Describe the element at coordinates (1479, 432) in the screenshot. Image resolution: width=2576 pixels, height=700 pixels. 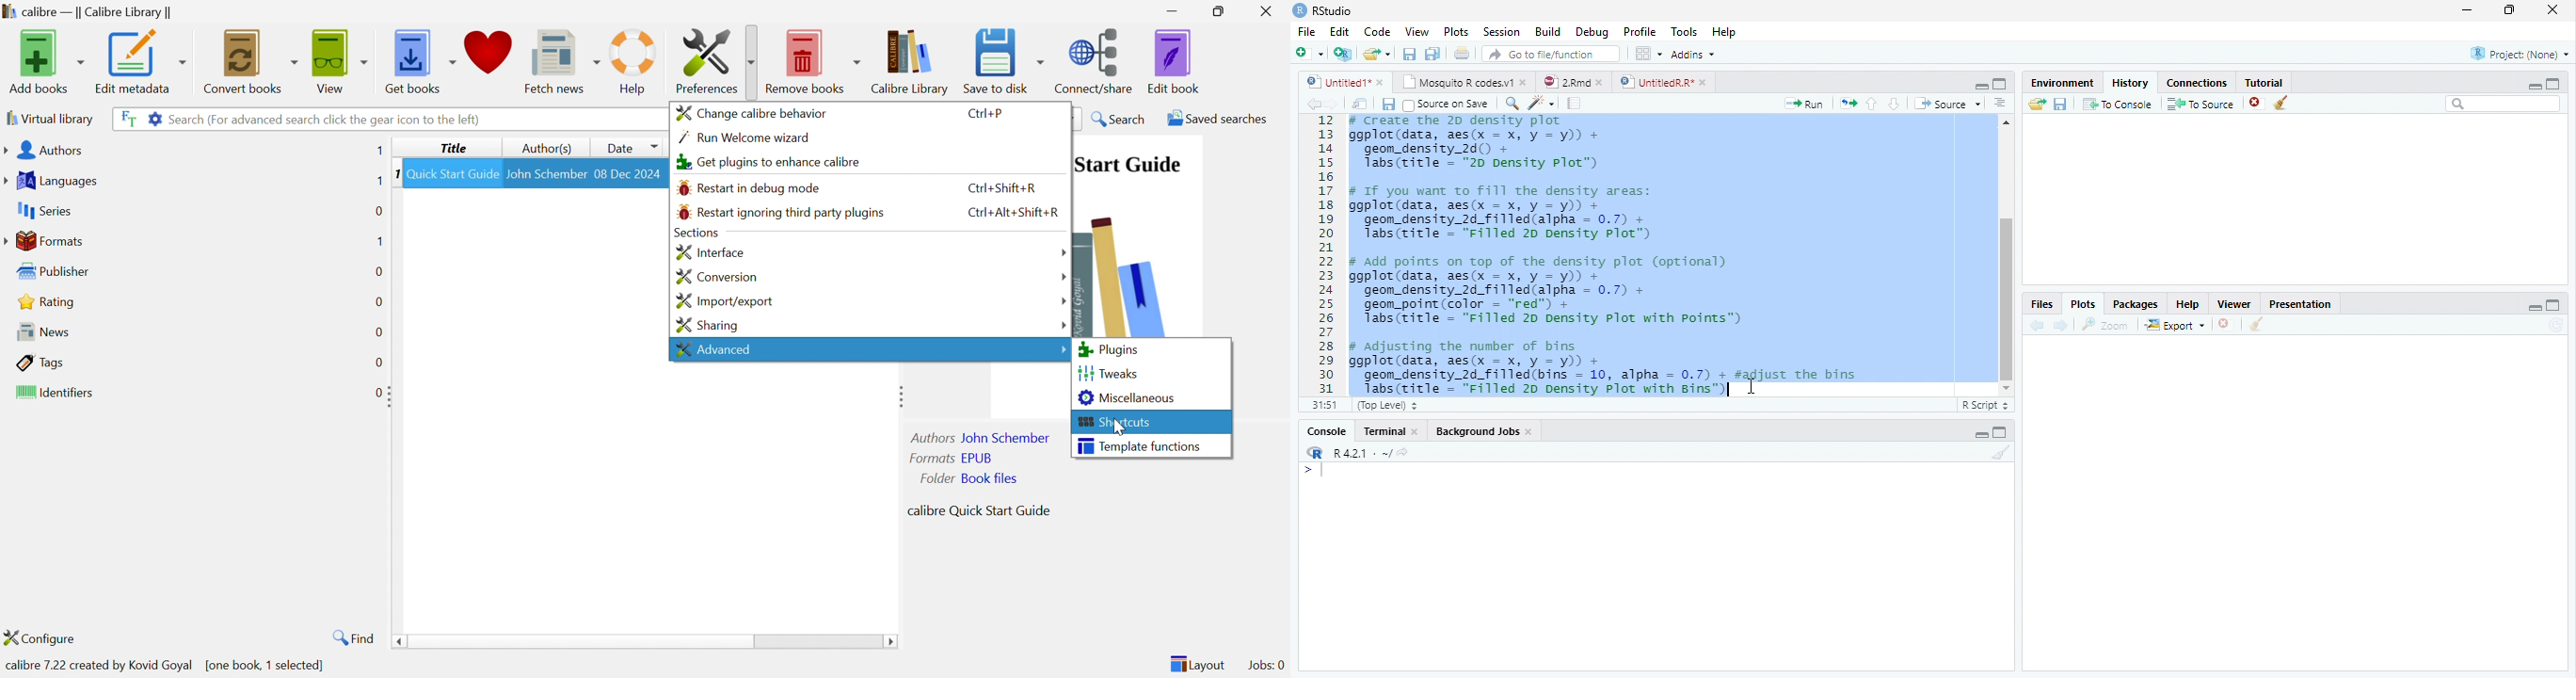
I see `Background Jobs` at that location.